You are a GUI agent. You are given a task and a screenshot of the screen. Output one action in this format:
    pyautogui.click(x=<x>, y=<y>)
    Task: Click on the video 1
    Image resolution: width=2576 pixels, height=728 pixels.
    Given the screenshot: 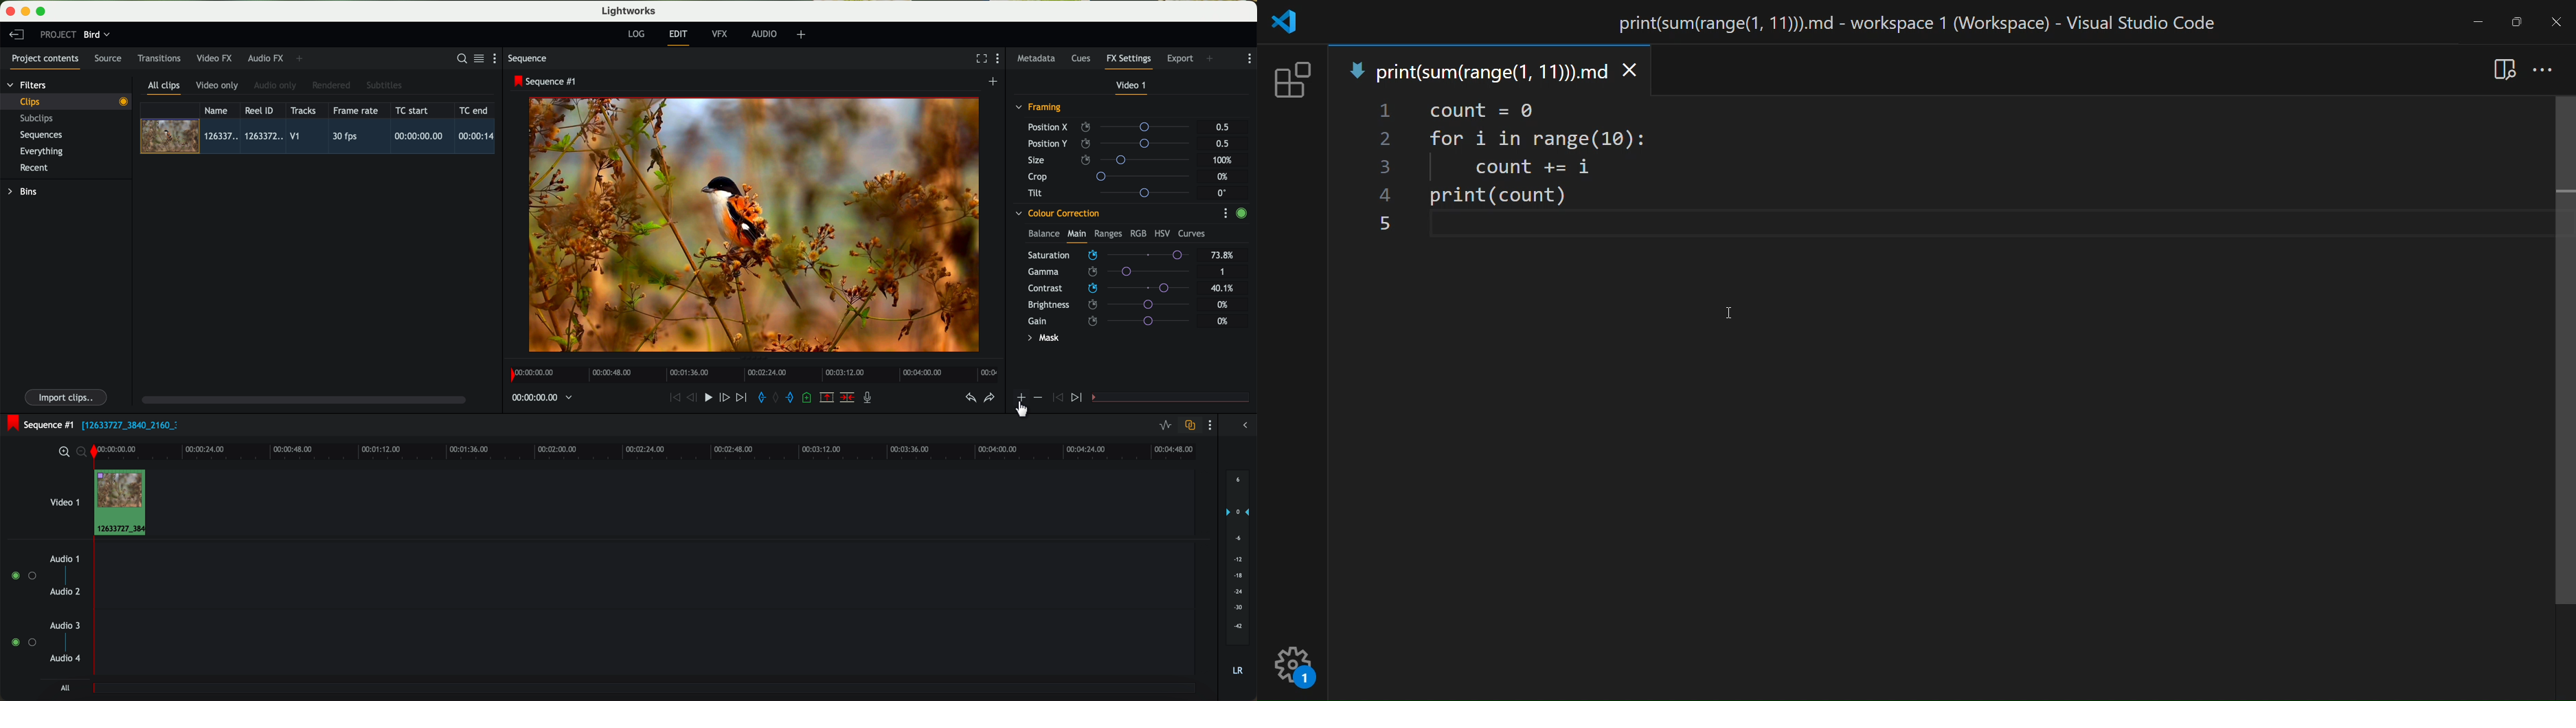 What is the action you would take?
    pyautogui.click(x=1133, y=87)
    